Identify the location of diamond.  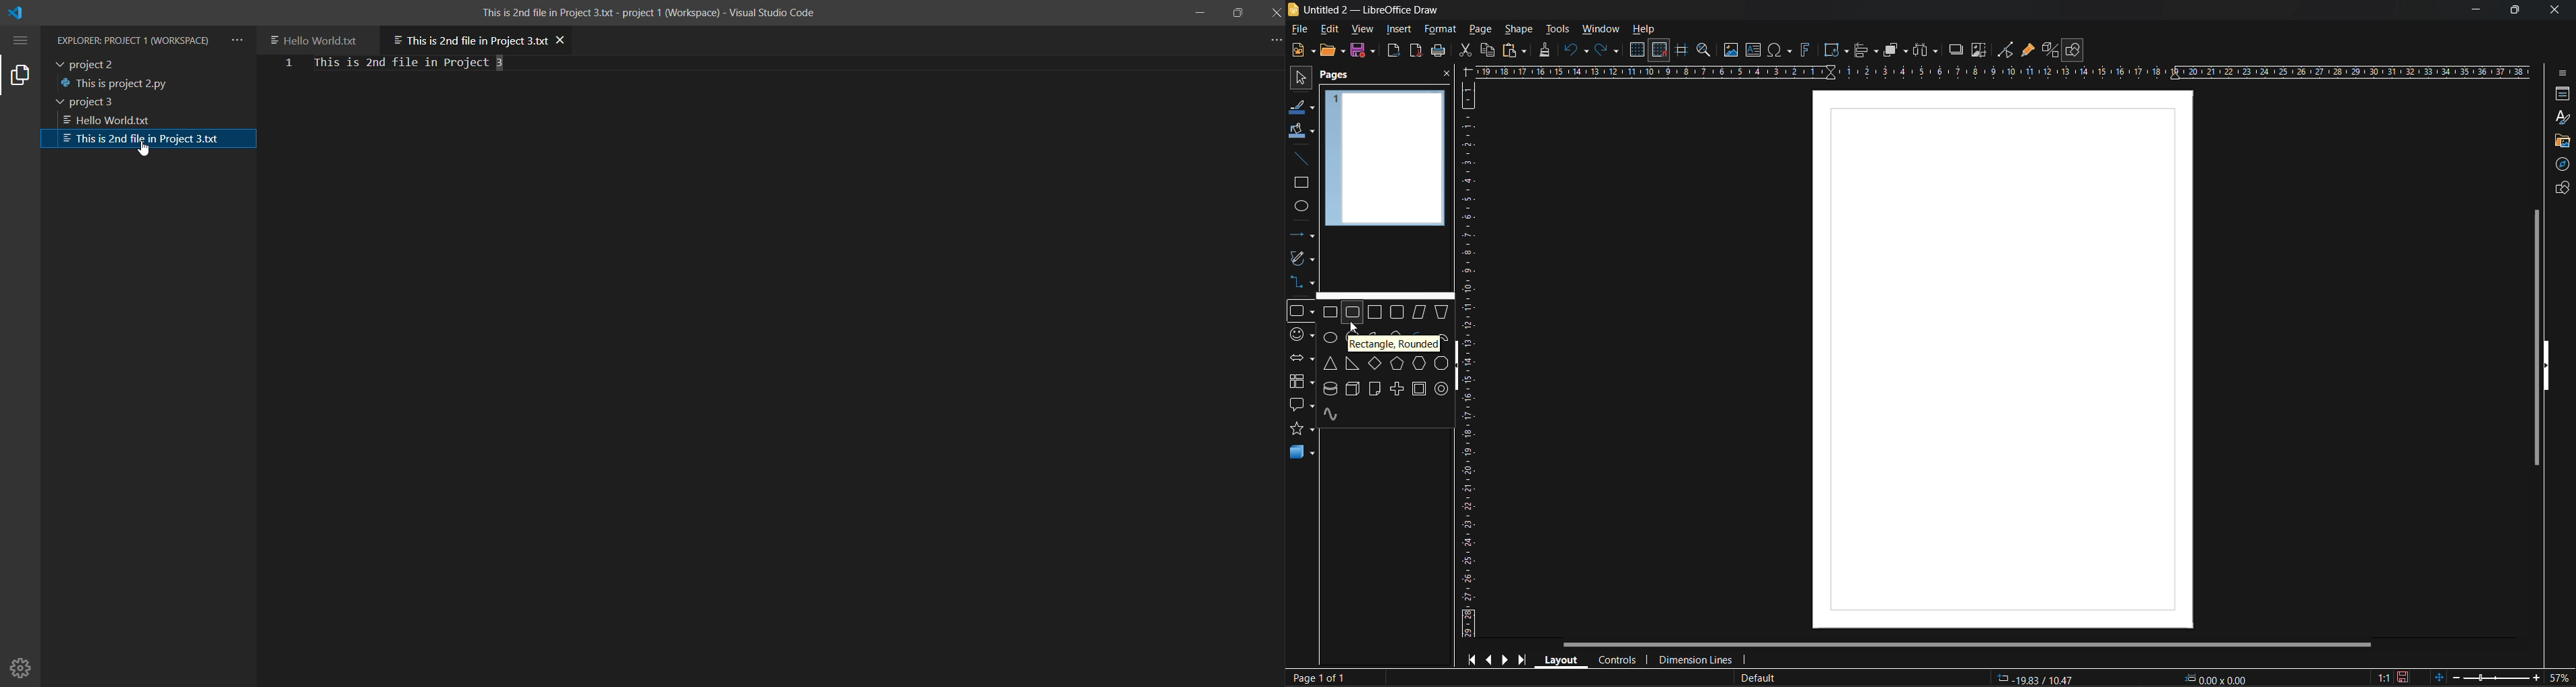
(1375, 363).